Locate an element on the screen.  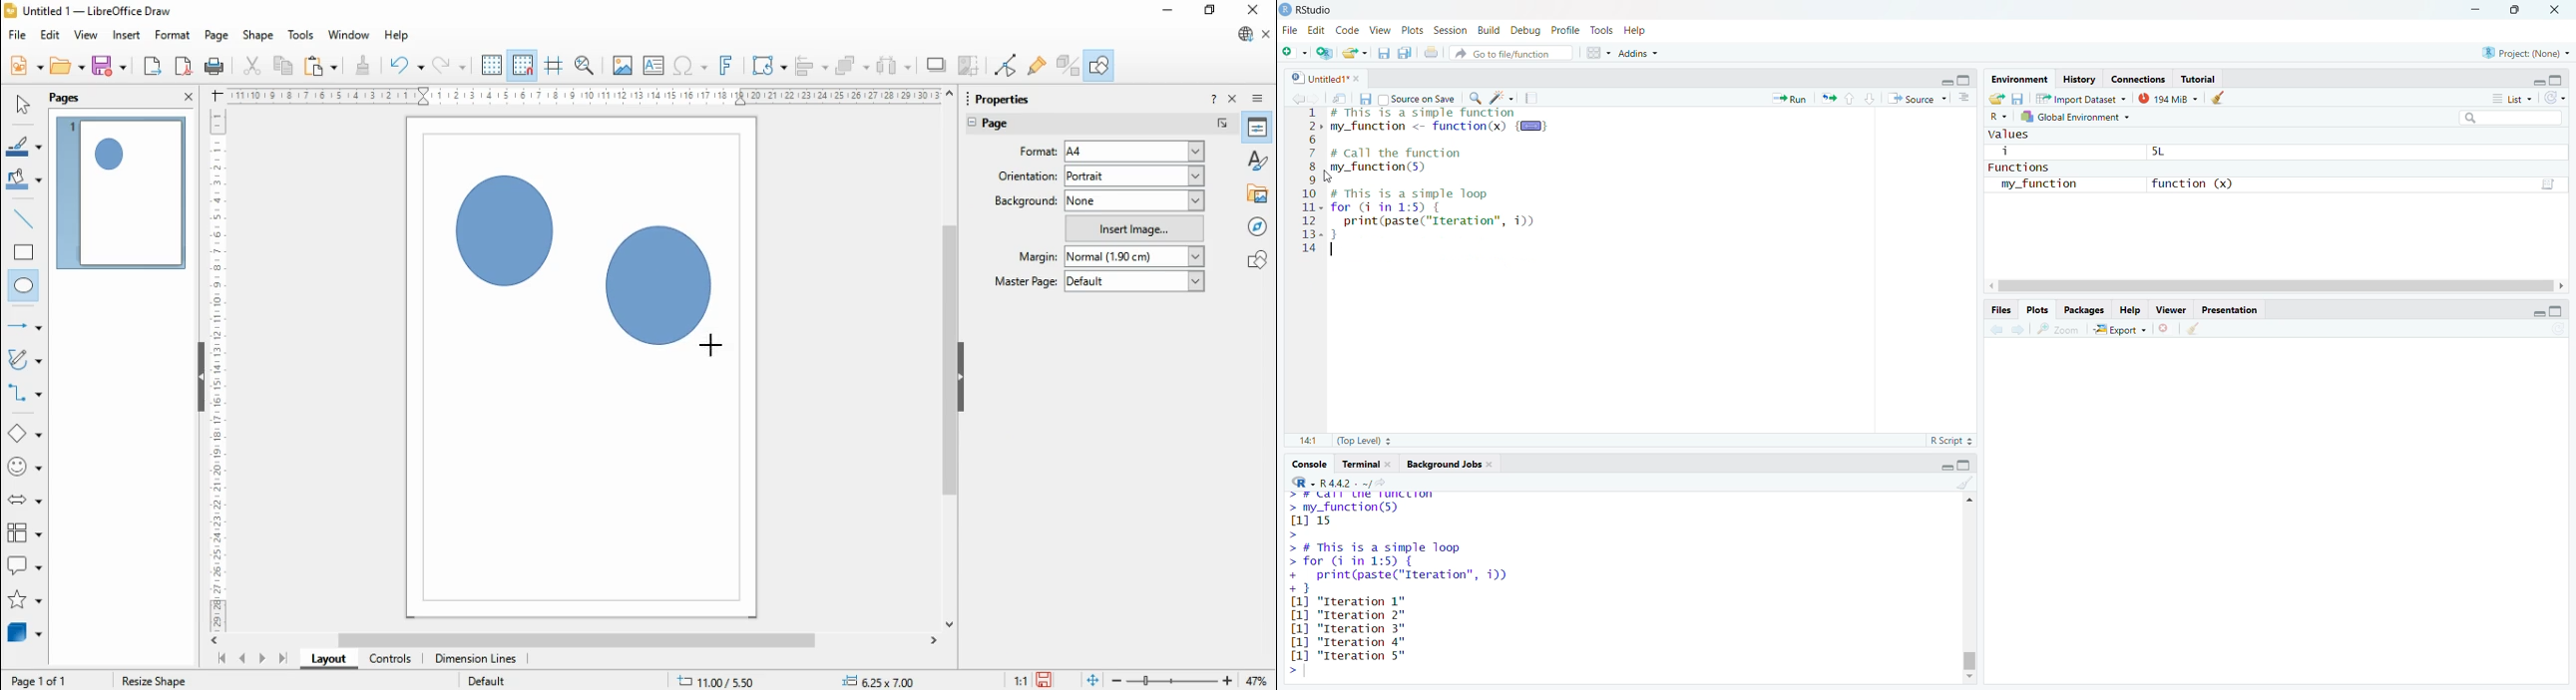
maximize is located at coordinates (1967, 465).